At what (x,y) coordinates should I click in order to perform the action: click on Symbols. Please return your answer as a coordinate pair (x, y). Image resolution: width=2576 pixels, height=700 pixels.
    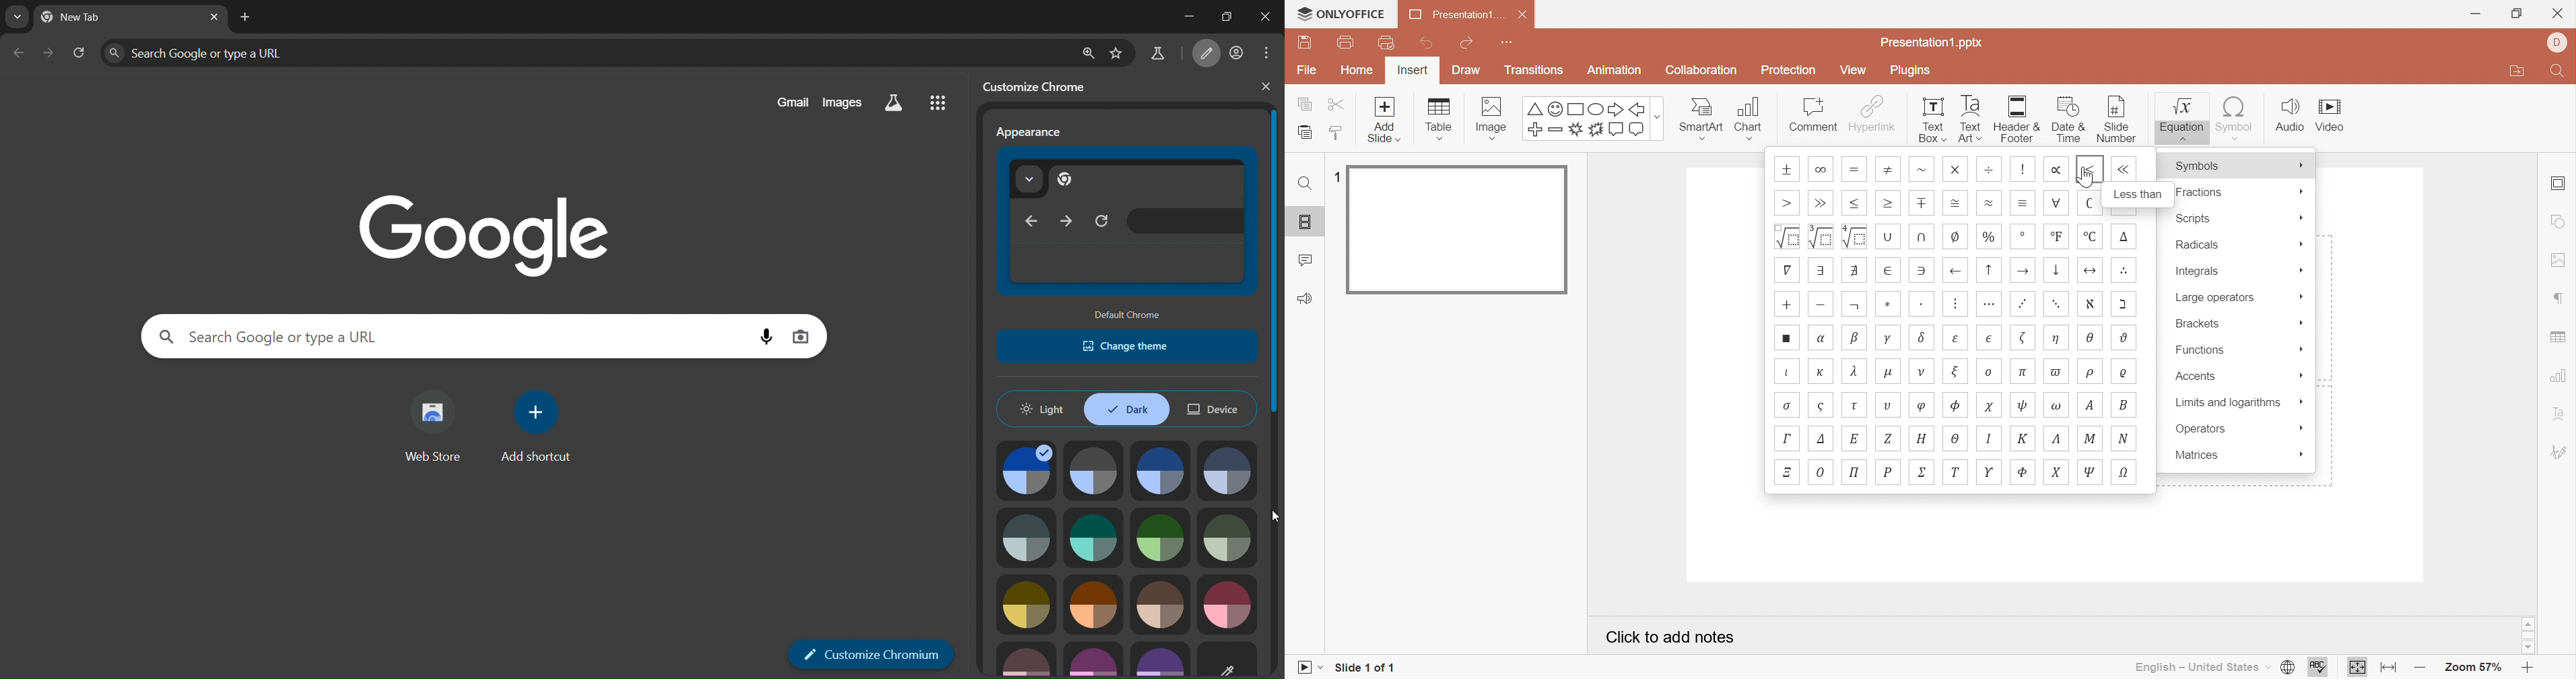
    Looking at the image, I should click on (1933, 322).